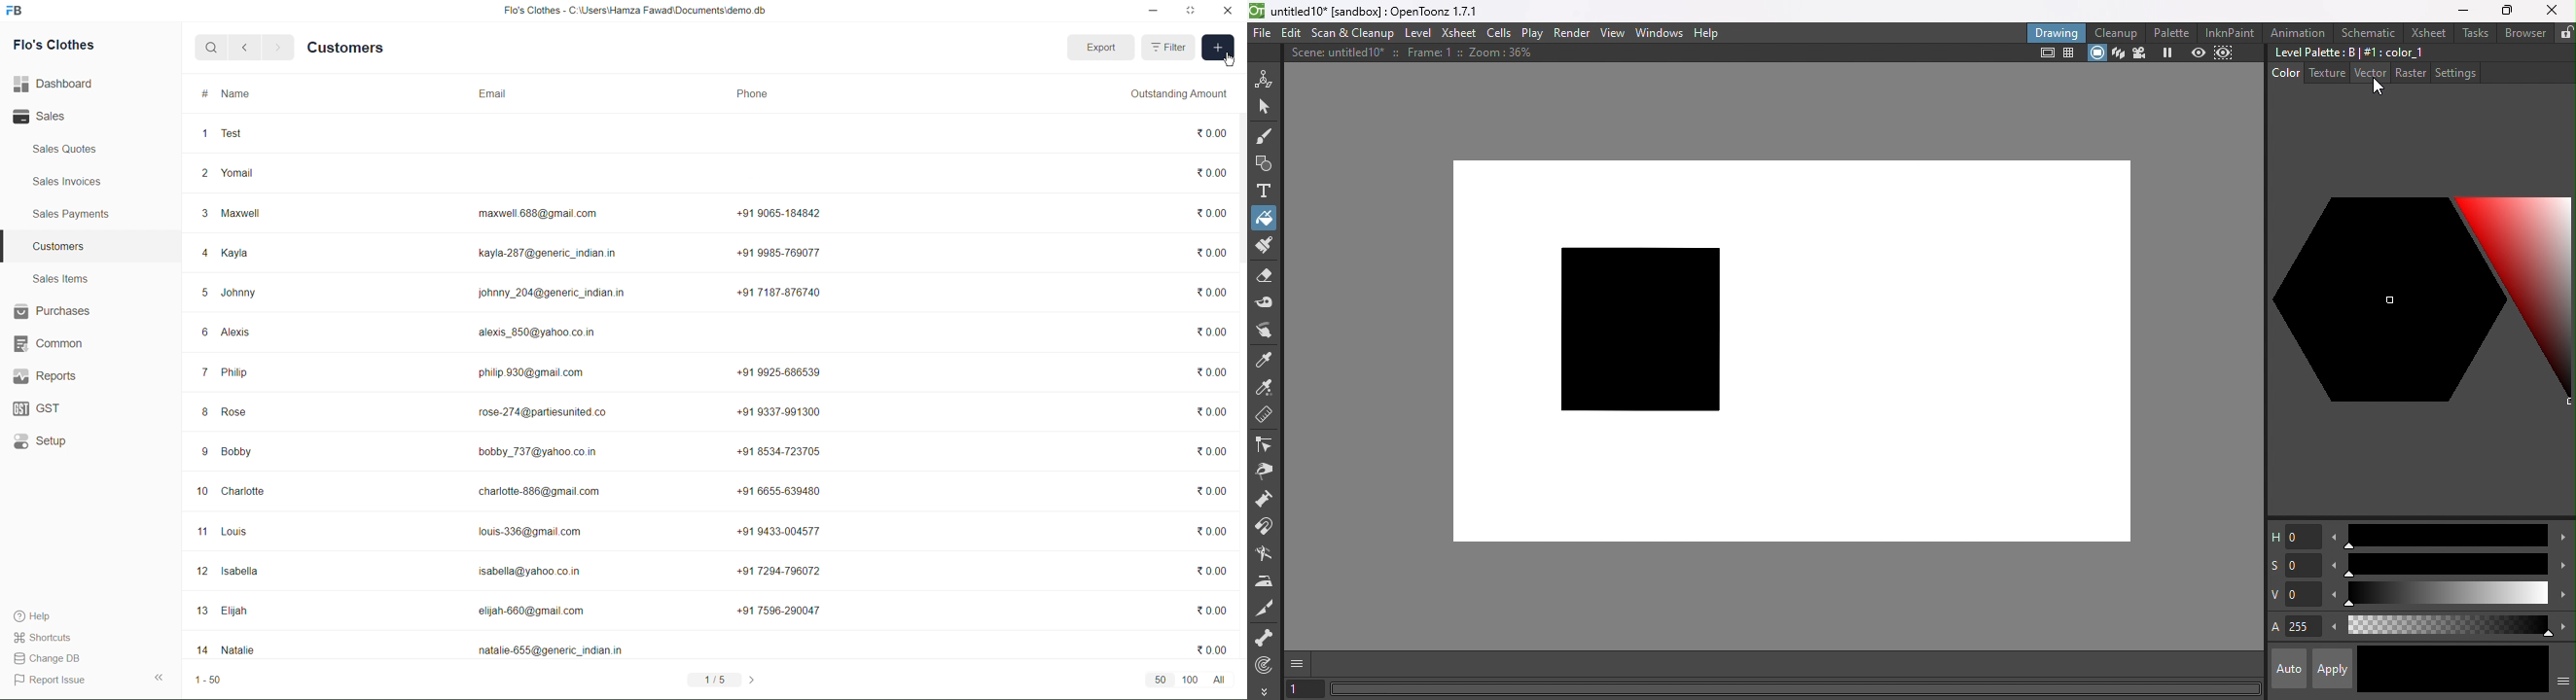 The image size is (2576, 700). I want to click on minimize, so click(1150, 12).